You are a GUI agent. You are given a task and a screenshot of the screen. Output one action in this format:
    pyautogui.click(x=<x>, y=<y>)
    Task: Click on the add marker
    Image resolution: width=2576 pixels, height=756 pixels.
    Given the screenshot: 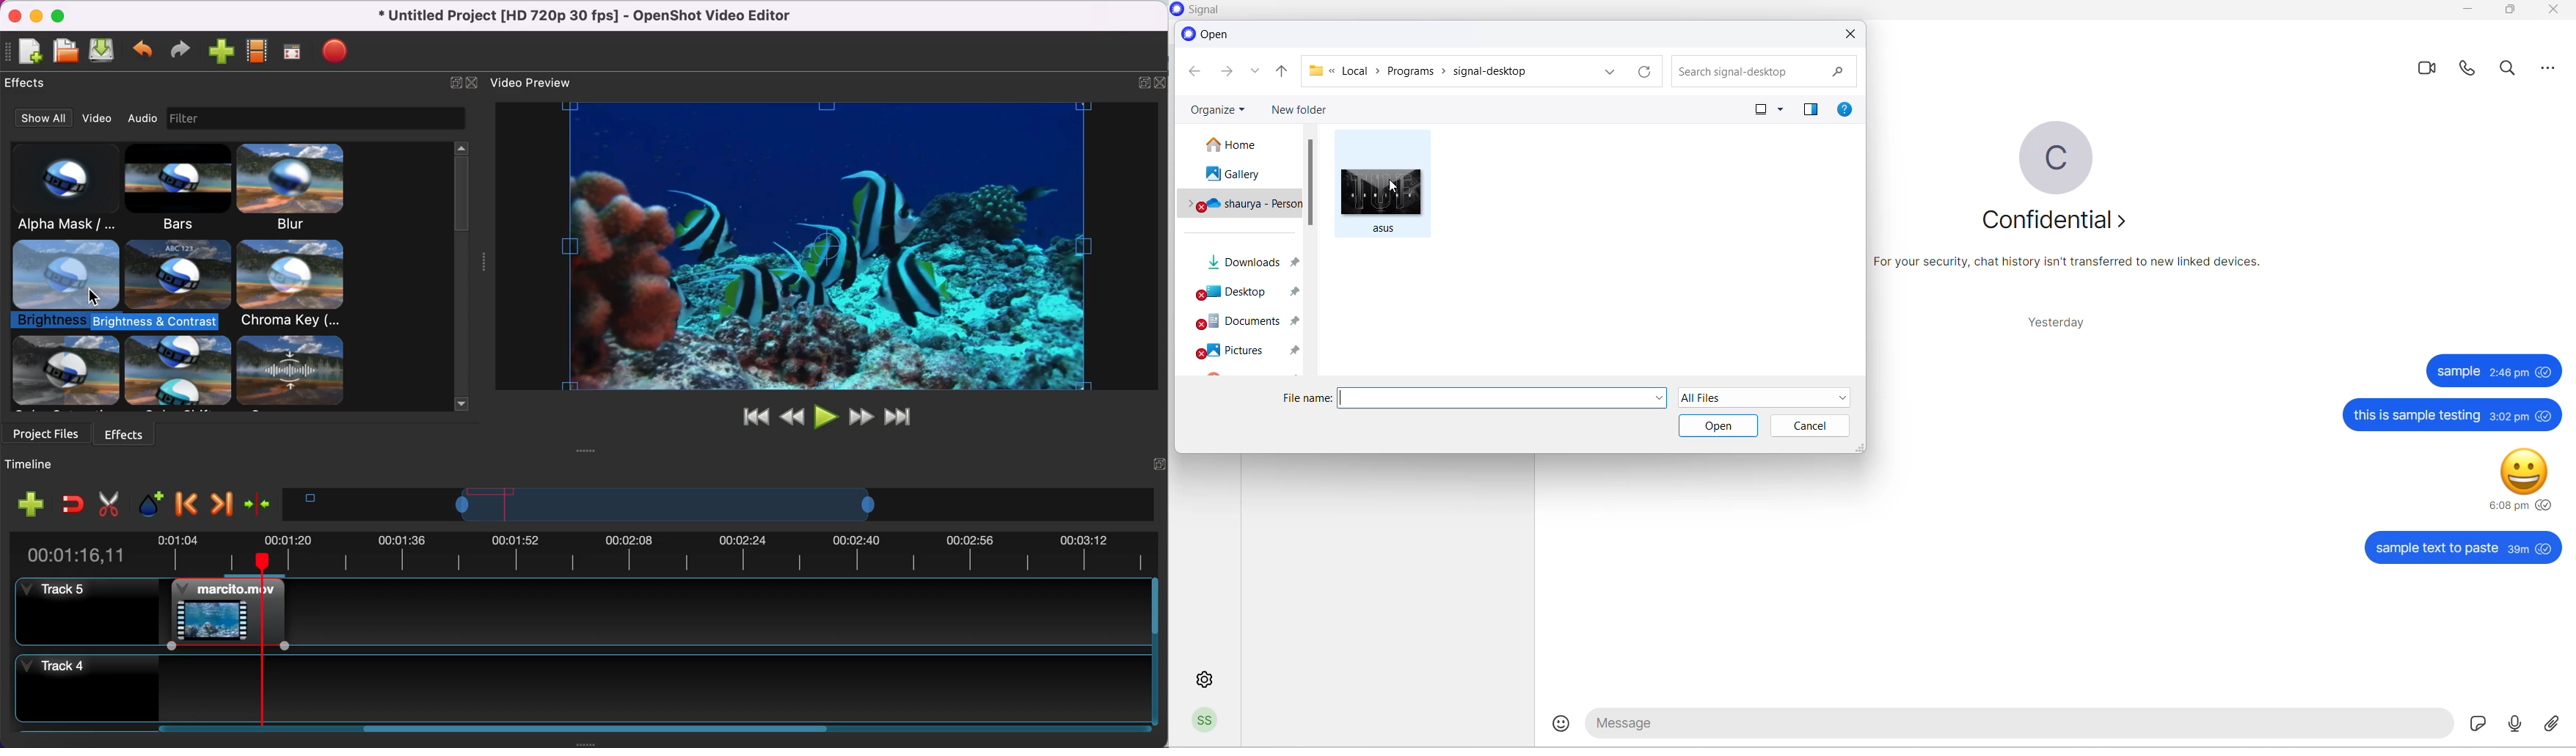 What is the action you would take?
    pyautogui.click(x=146, y=503)
    